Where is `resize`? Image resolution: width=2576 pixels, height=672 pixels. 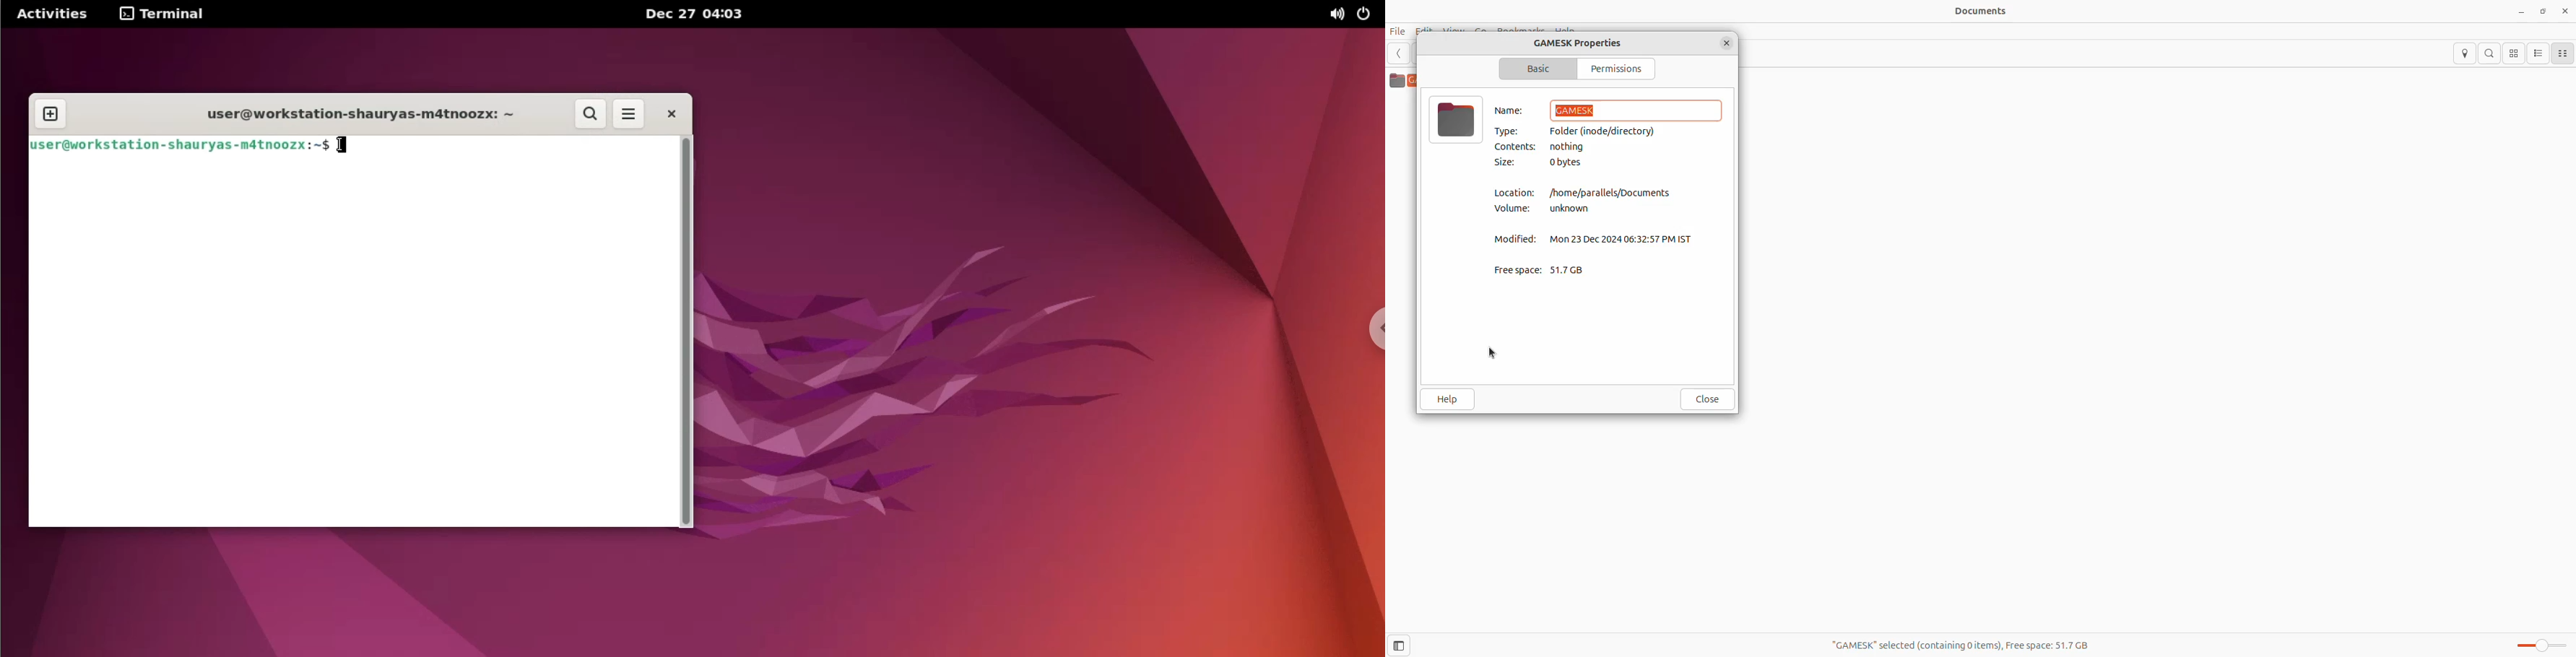 resize is located at coordinates (2545, 12).